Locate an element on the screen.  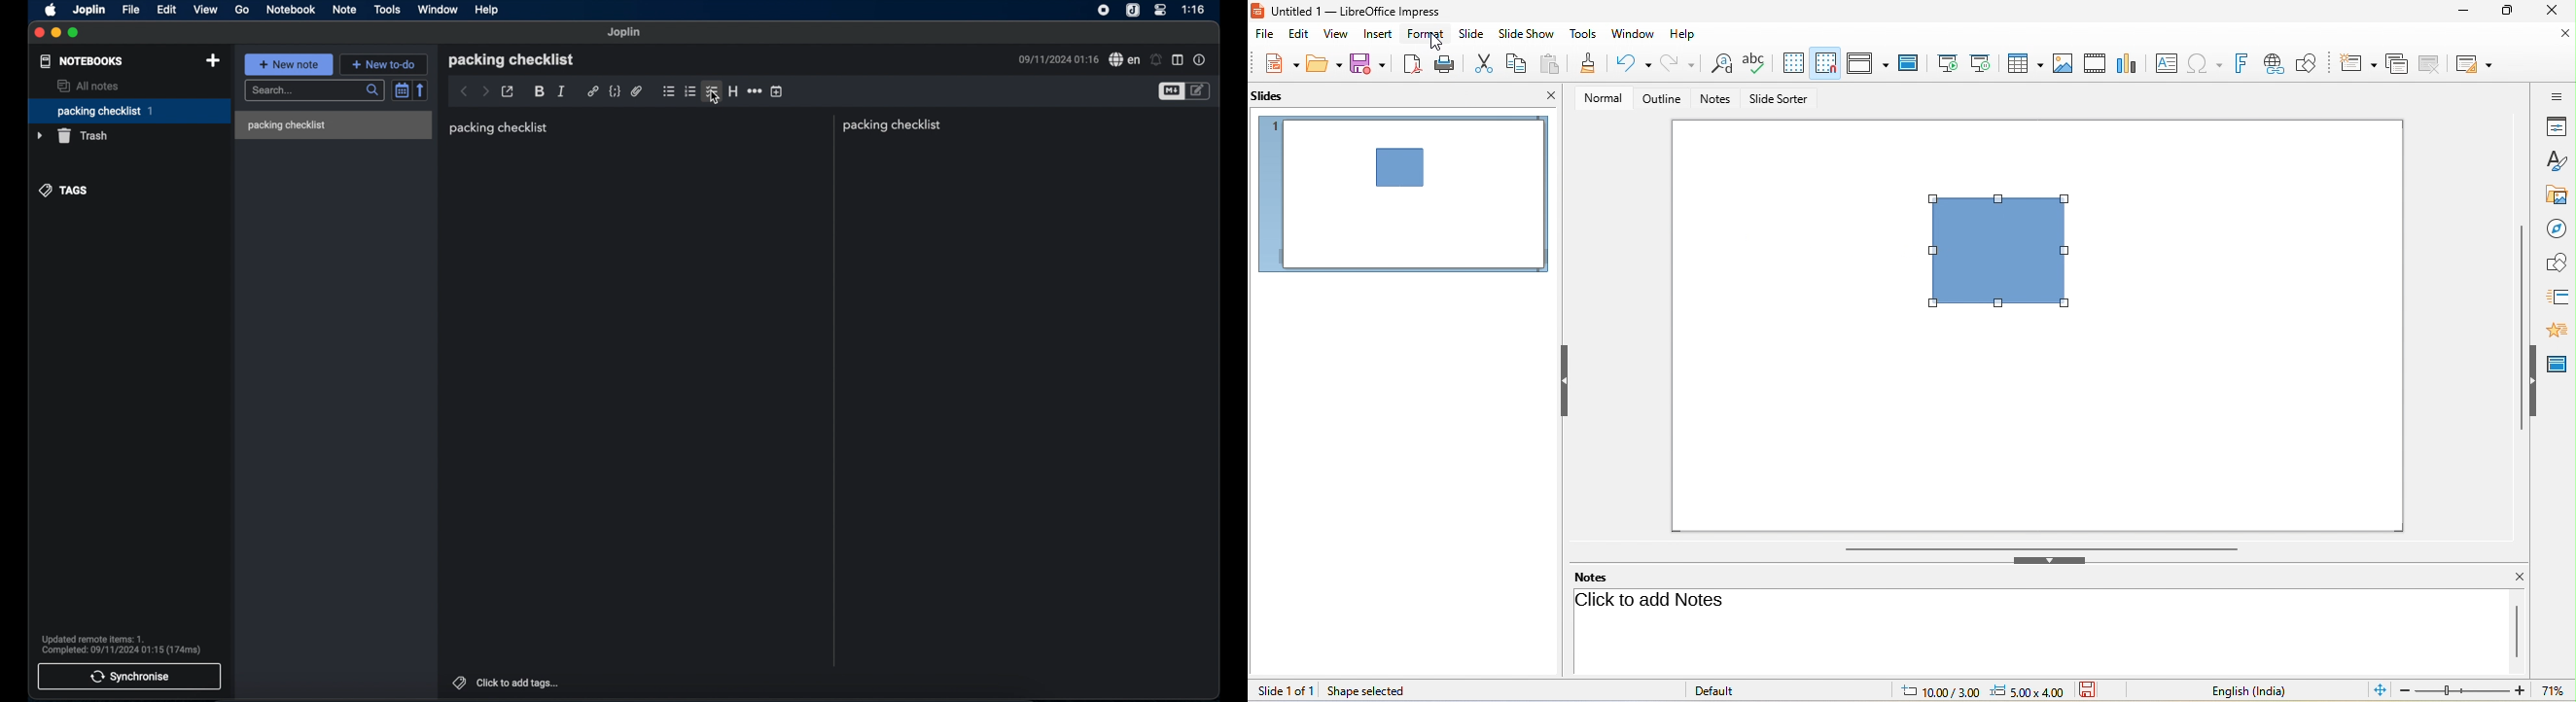
sidebar setting is located at coordinates (2557, 96).